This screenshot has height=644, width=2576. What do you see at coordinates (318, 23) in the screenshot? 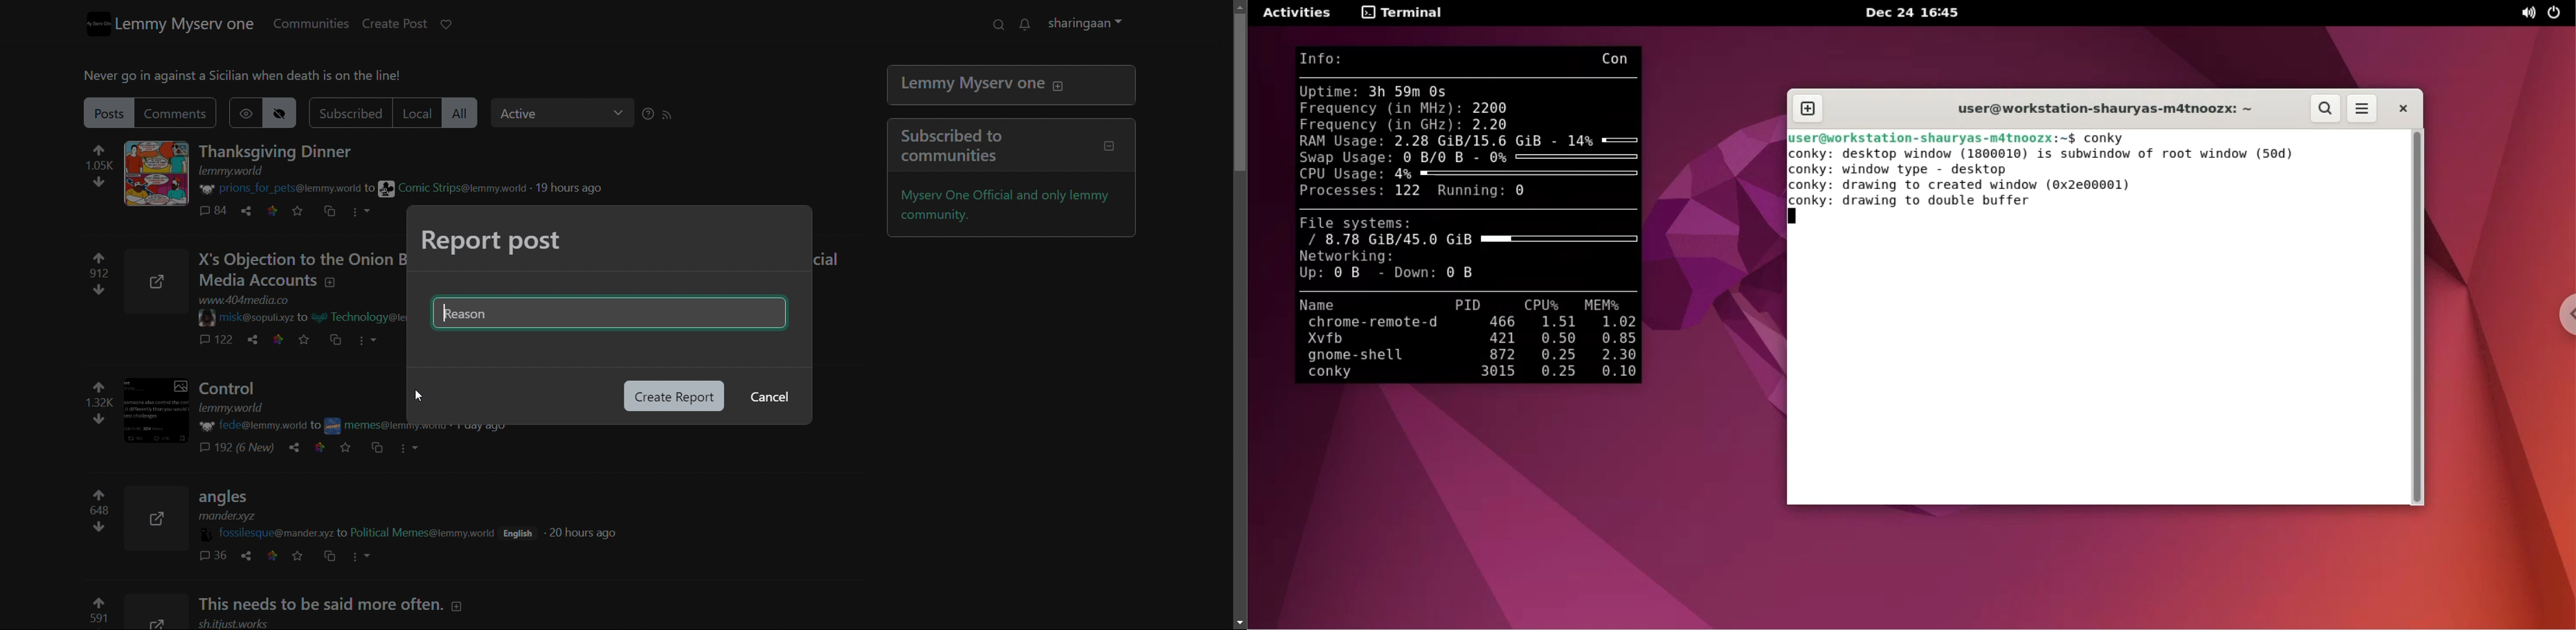
I see `communities` at bounding box center [318, 23].